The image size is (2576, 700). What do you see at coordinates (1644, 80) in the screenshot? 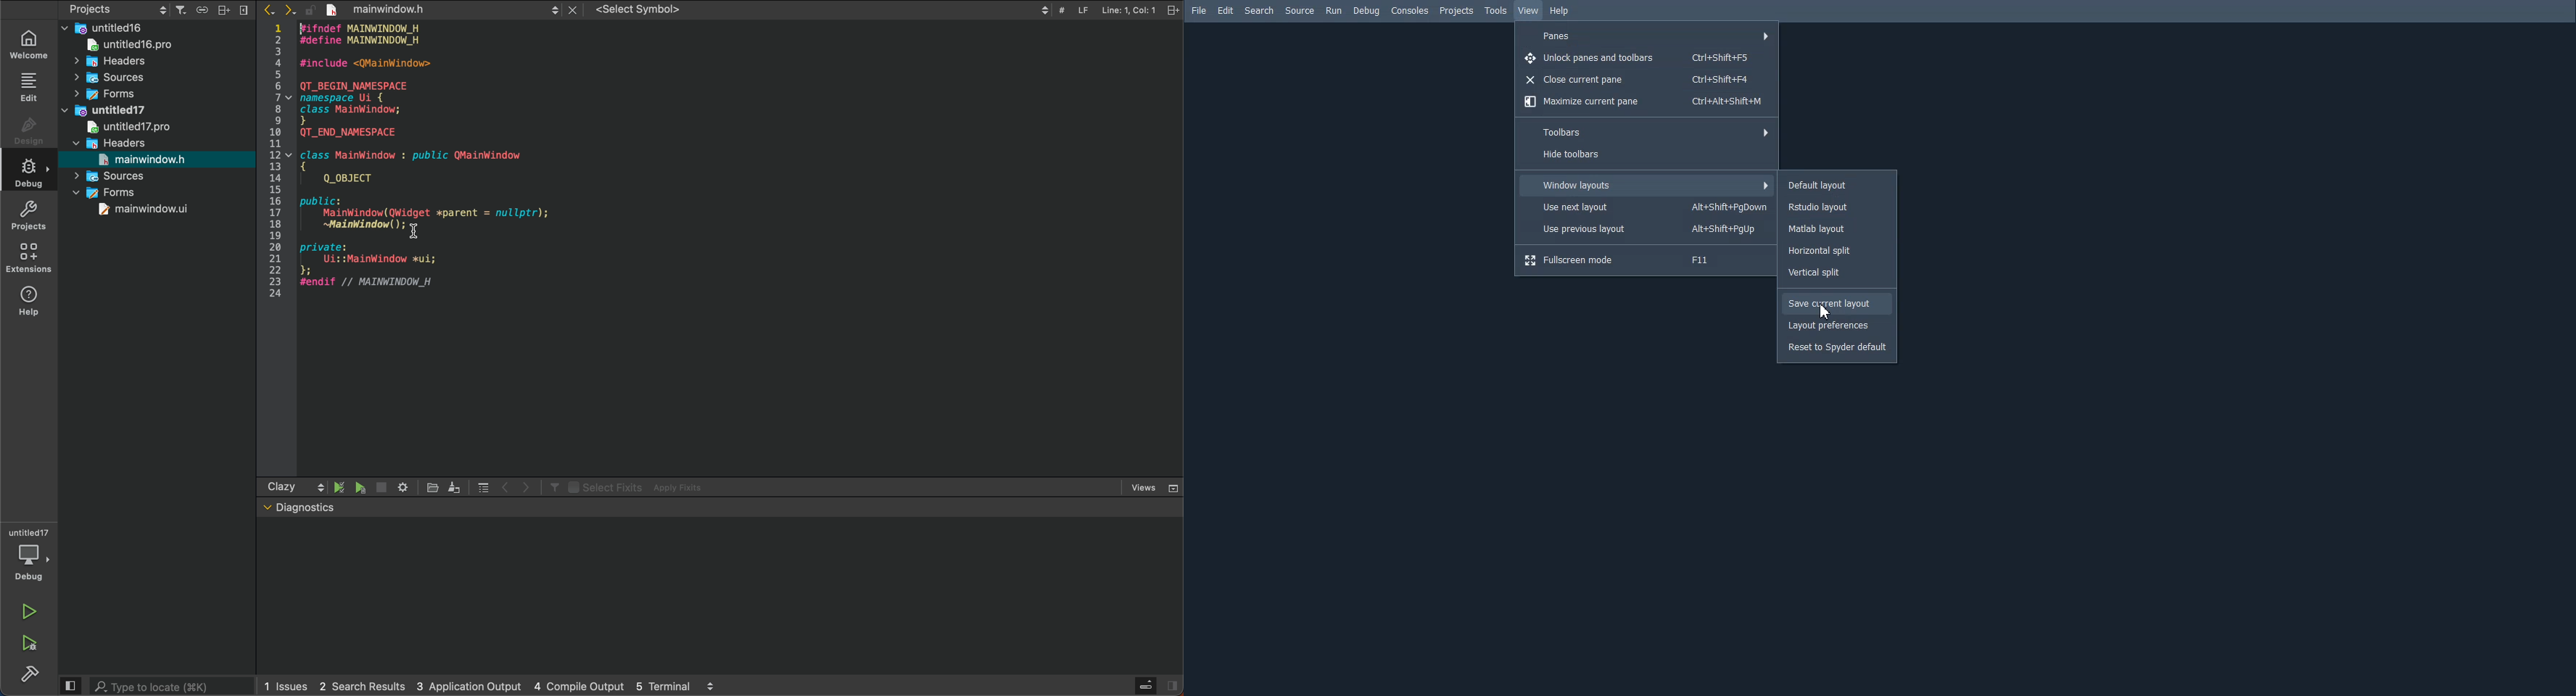
I see `Close current panes` at bounding box center [1644, 80].